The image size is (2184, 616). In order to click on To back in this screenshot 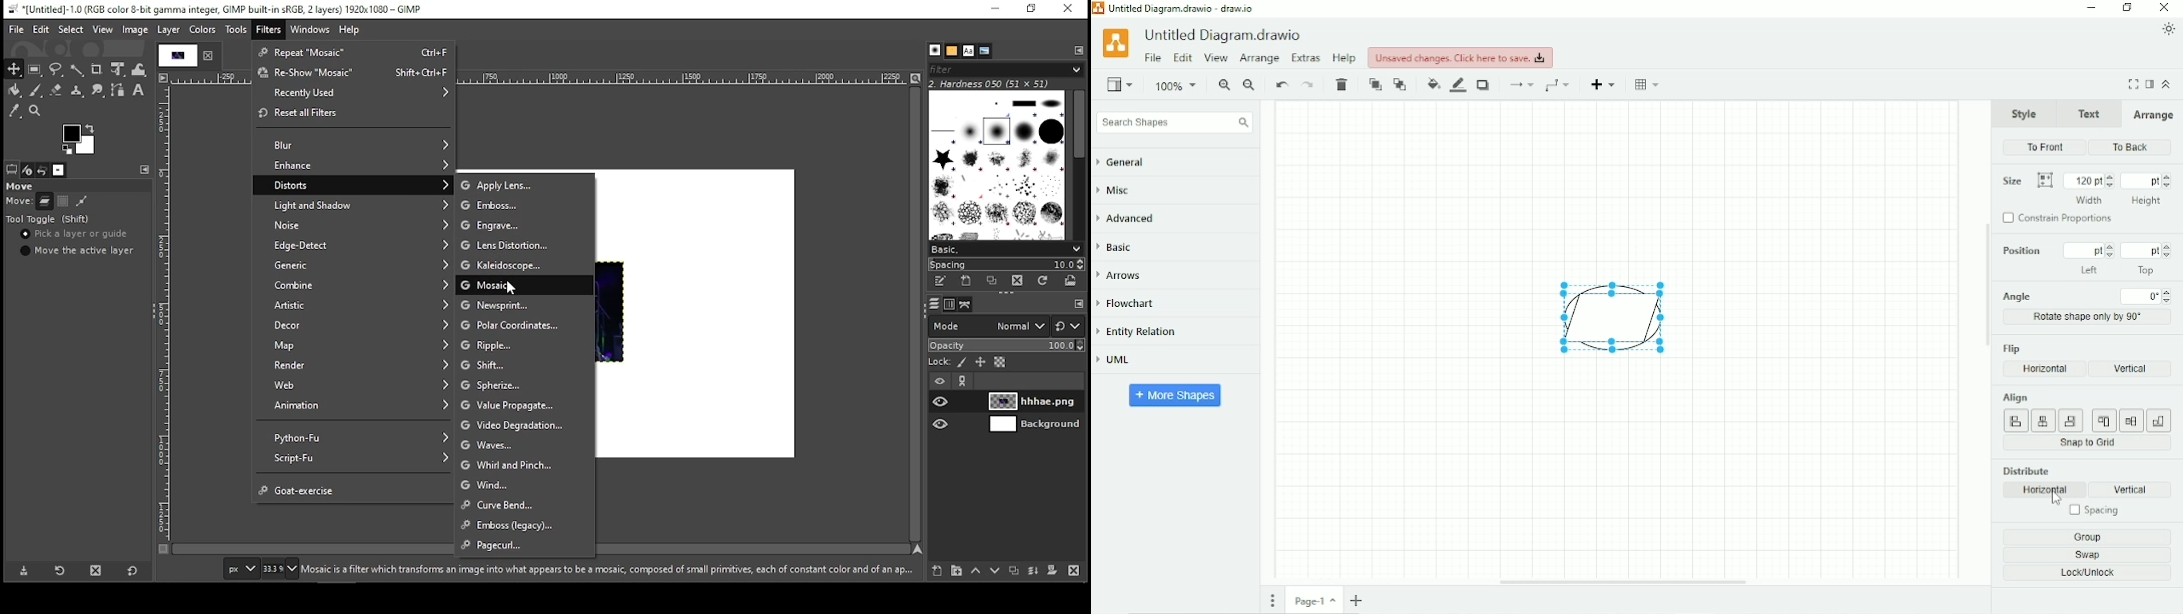, I will do `click(1401, 84)`.